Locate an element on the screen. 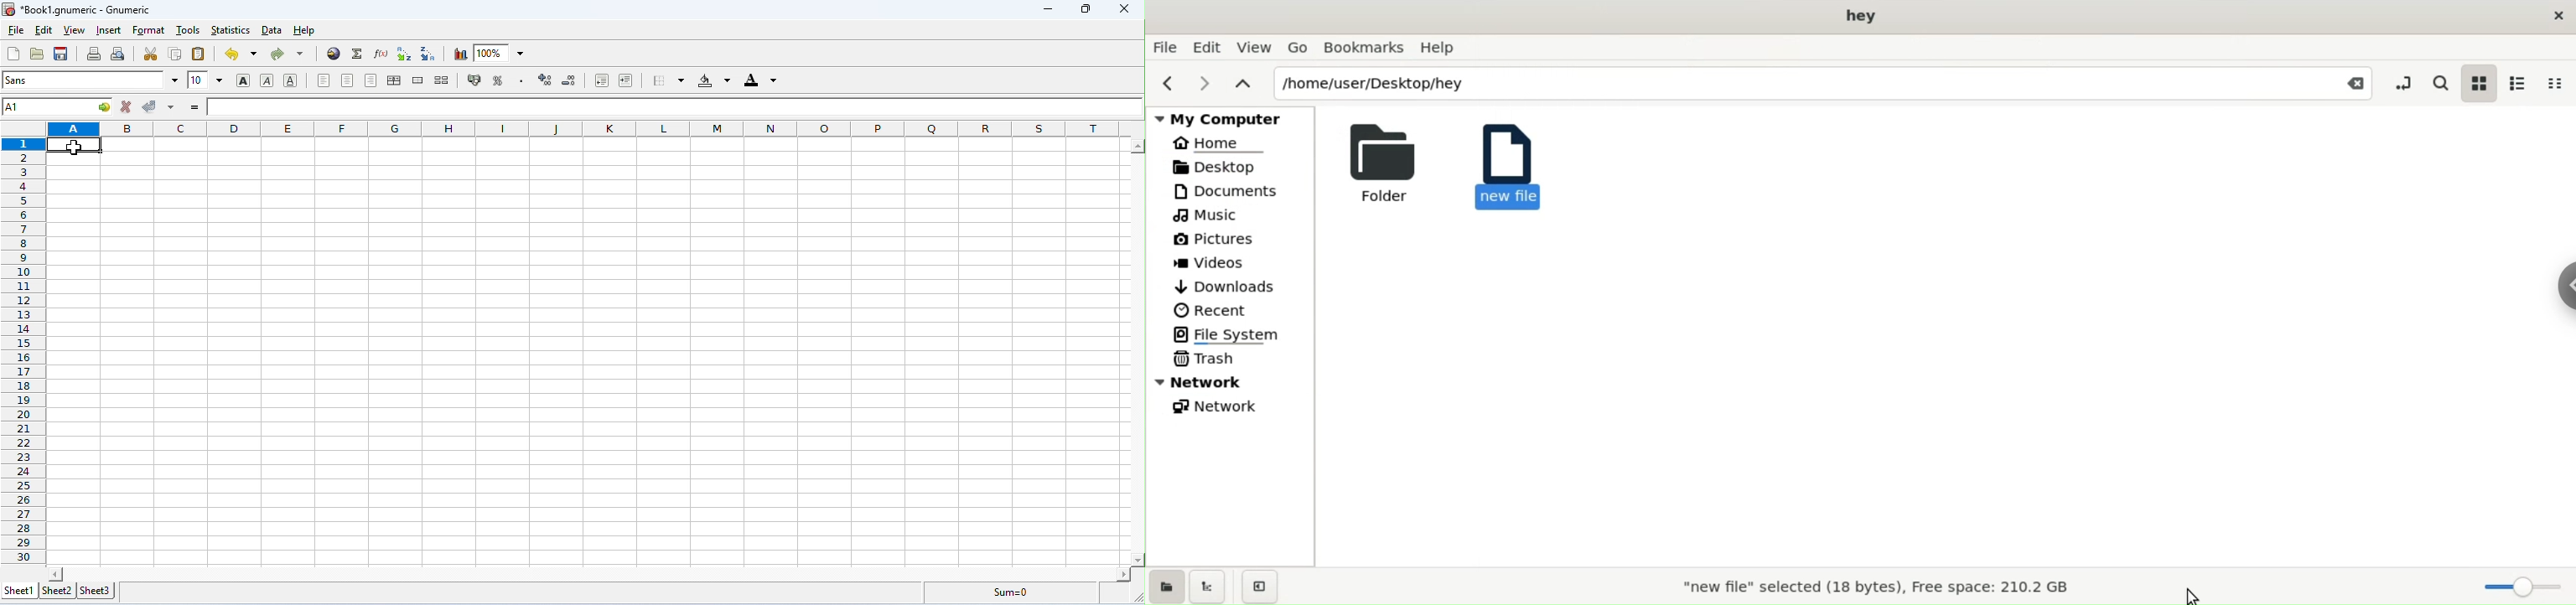 This screenshot has width=2576, height=616. decrease decimal is located at coordinates (625, 80).